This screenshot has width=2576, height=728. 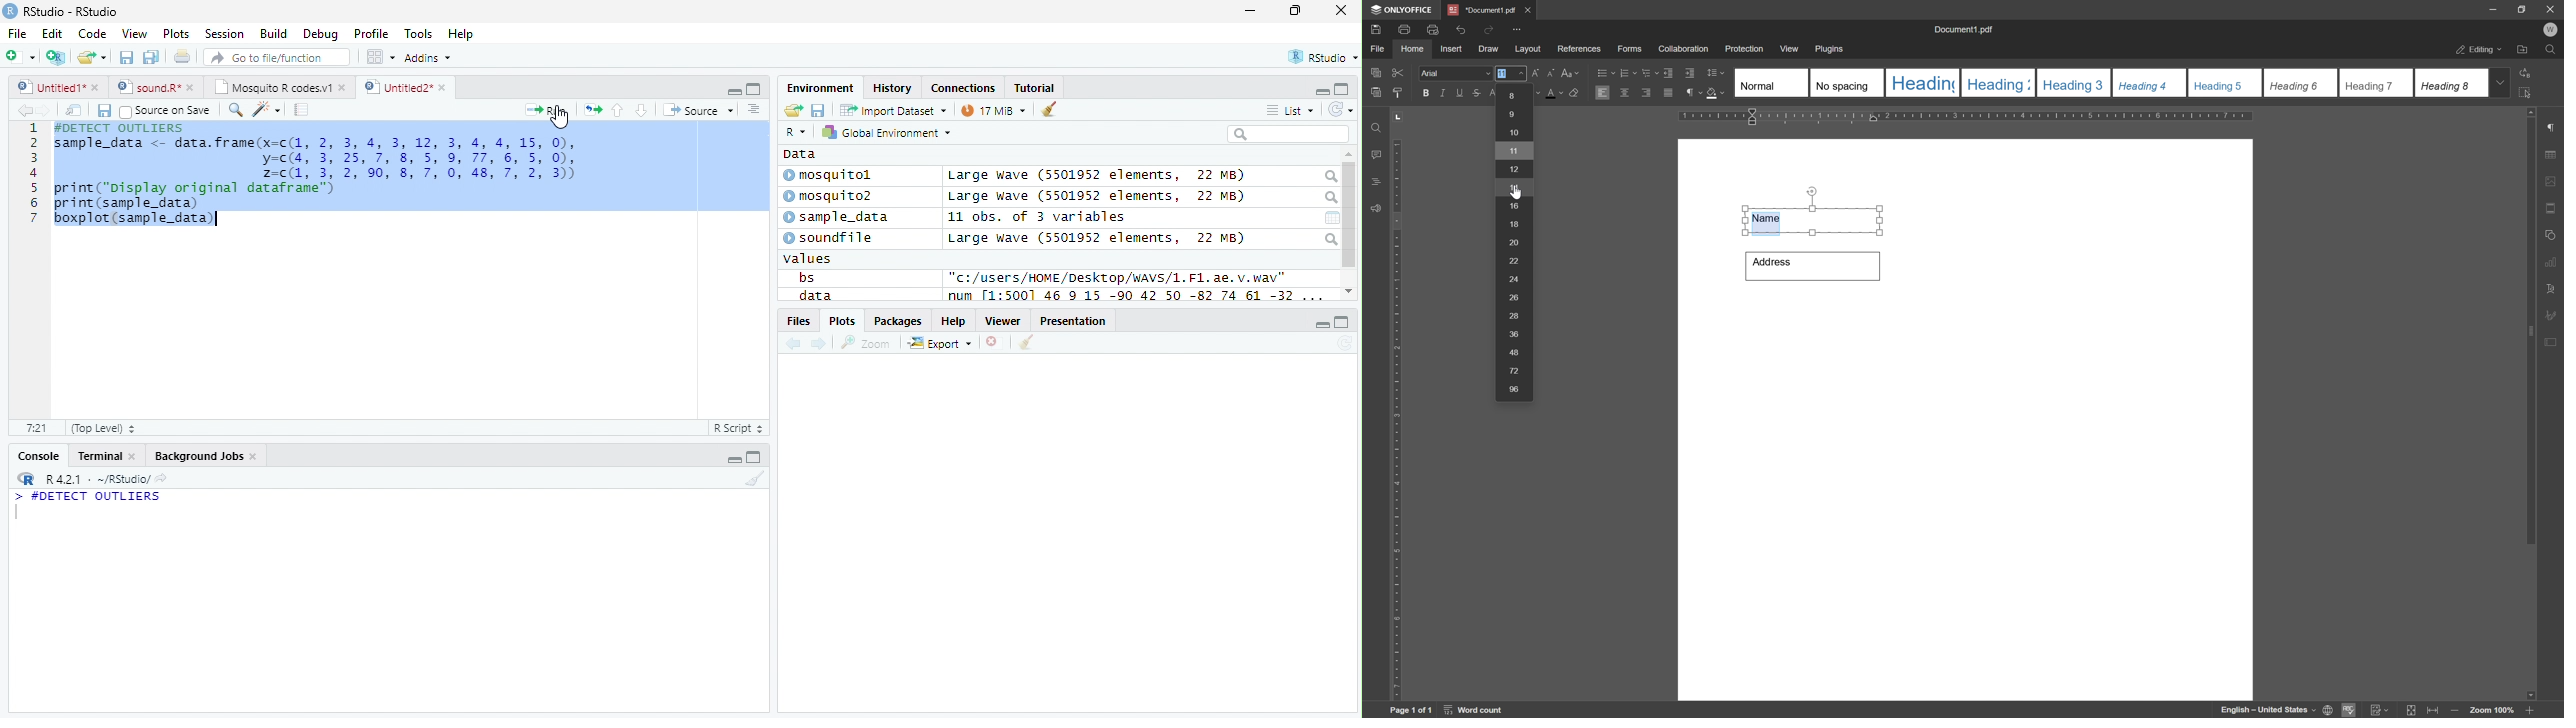 I want to click on Profile, so click(x=371, y=33).